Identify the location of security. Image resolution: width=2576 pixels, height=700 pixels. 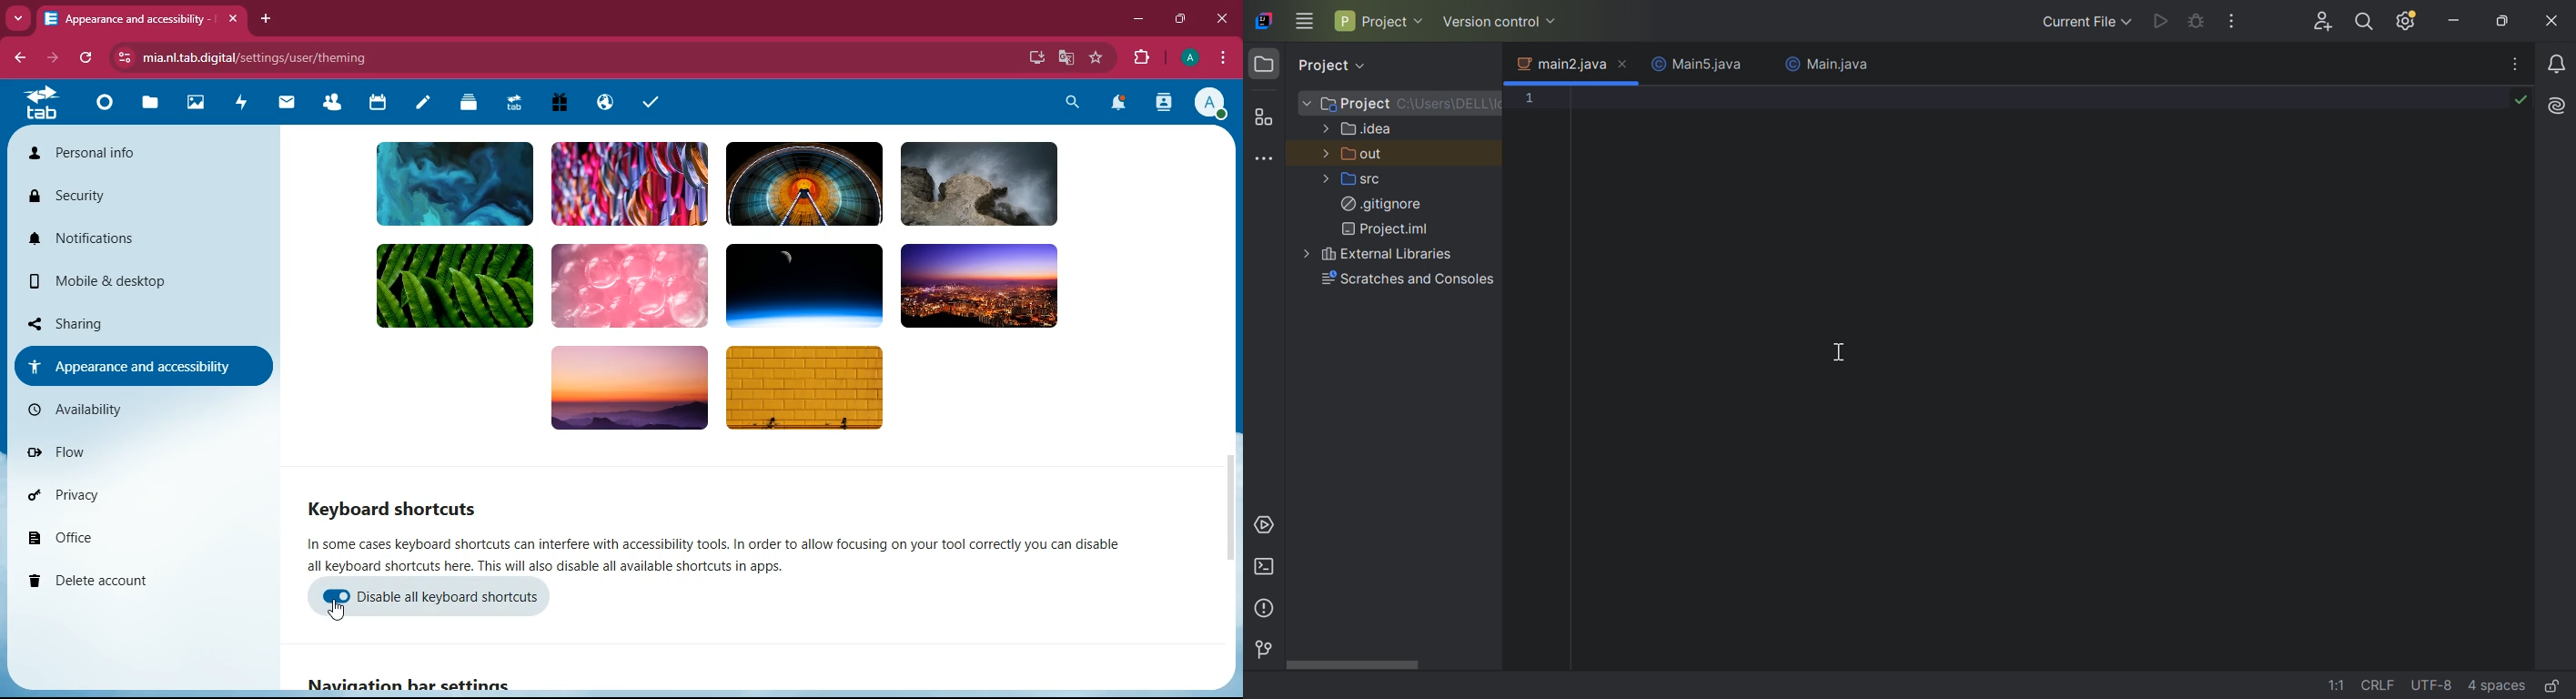
(119, 198).